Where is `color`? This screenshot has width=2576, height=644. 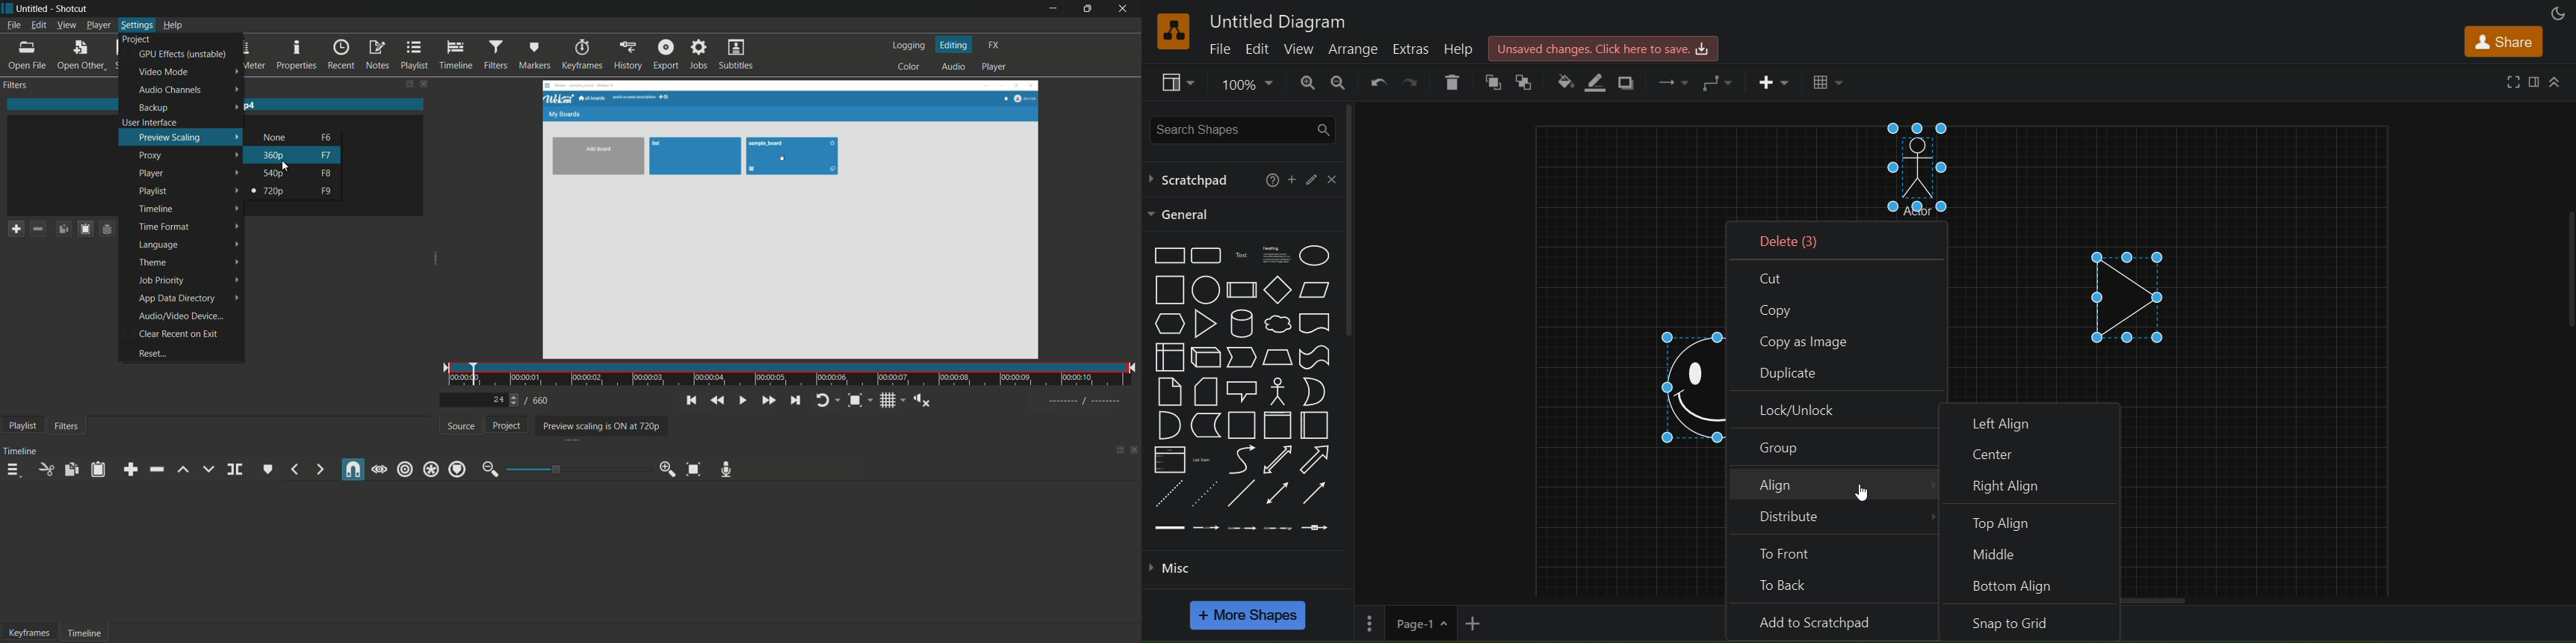
color is located at coordinates (910, 67).